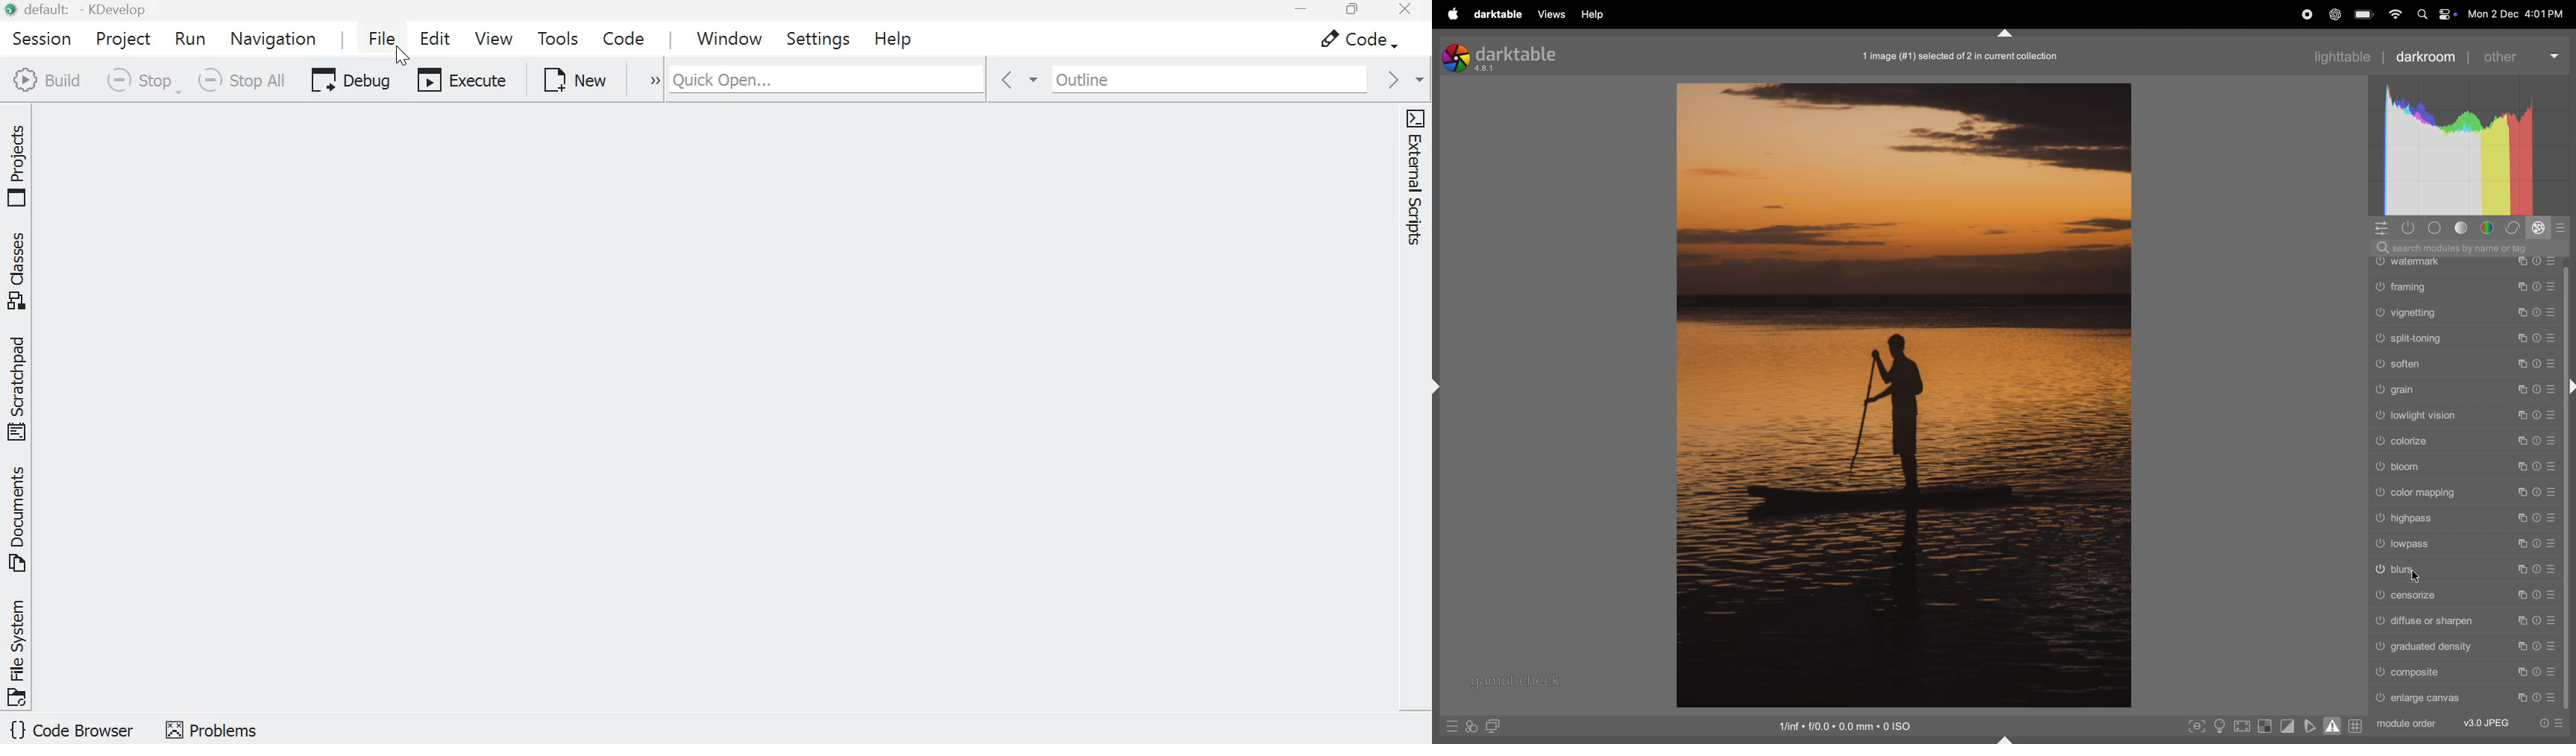 The image size is (2576, 756). I want to click on Edit, so click(438, 40).